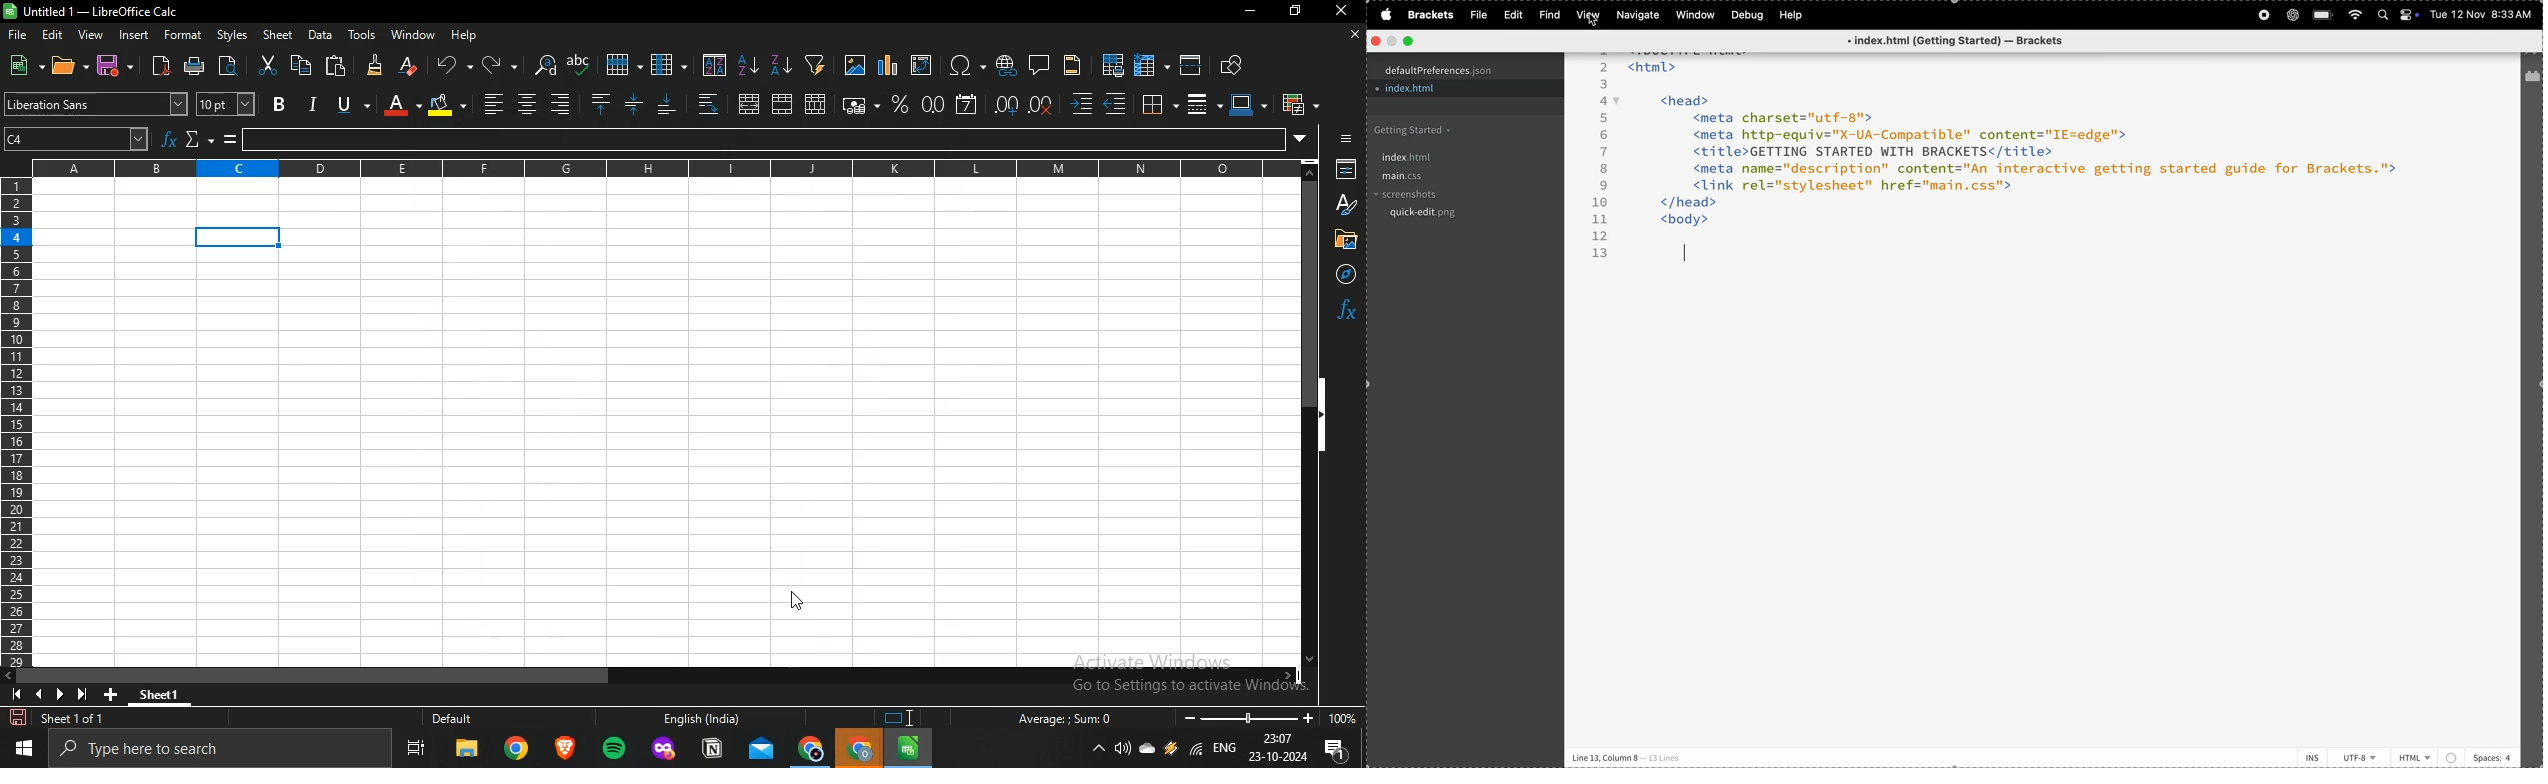  Describe the element at coordinates (225, 750) in the screenshot. I see `type here to search` at that location.